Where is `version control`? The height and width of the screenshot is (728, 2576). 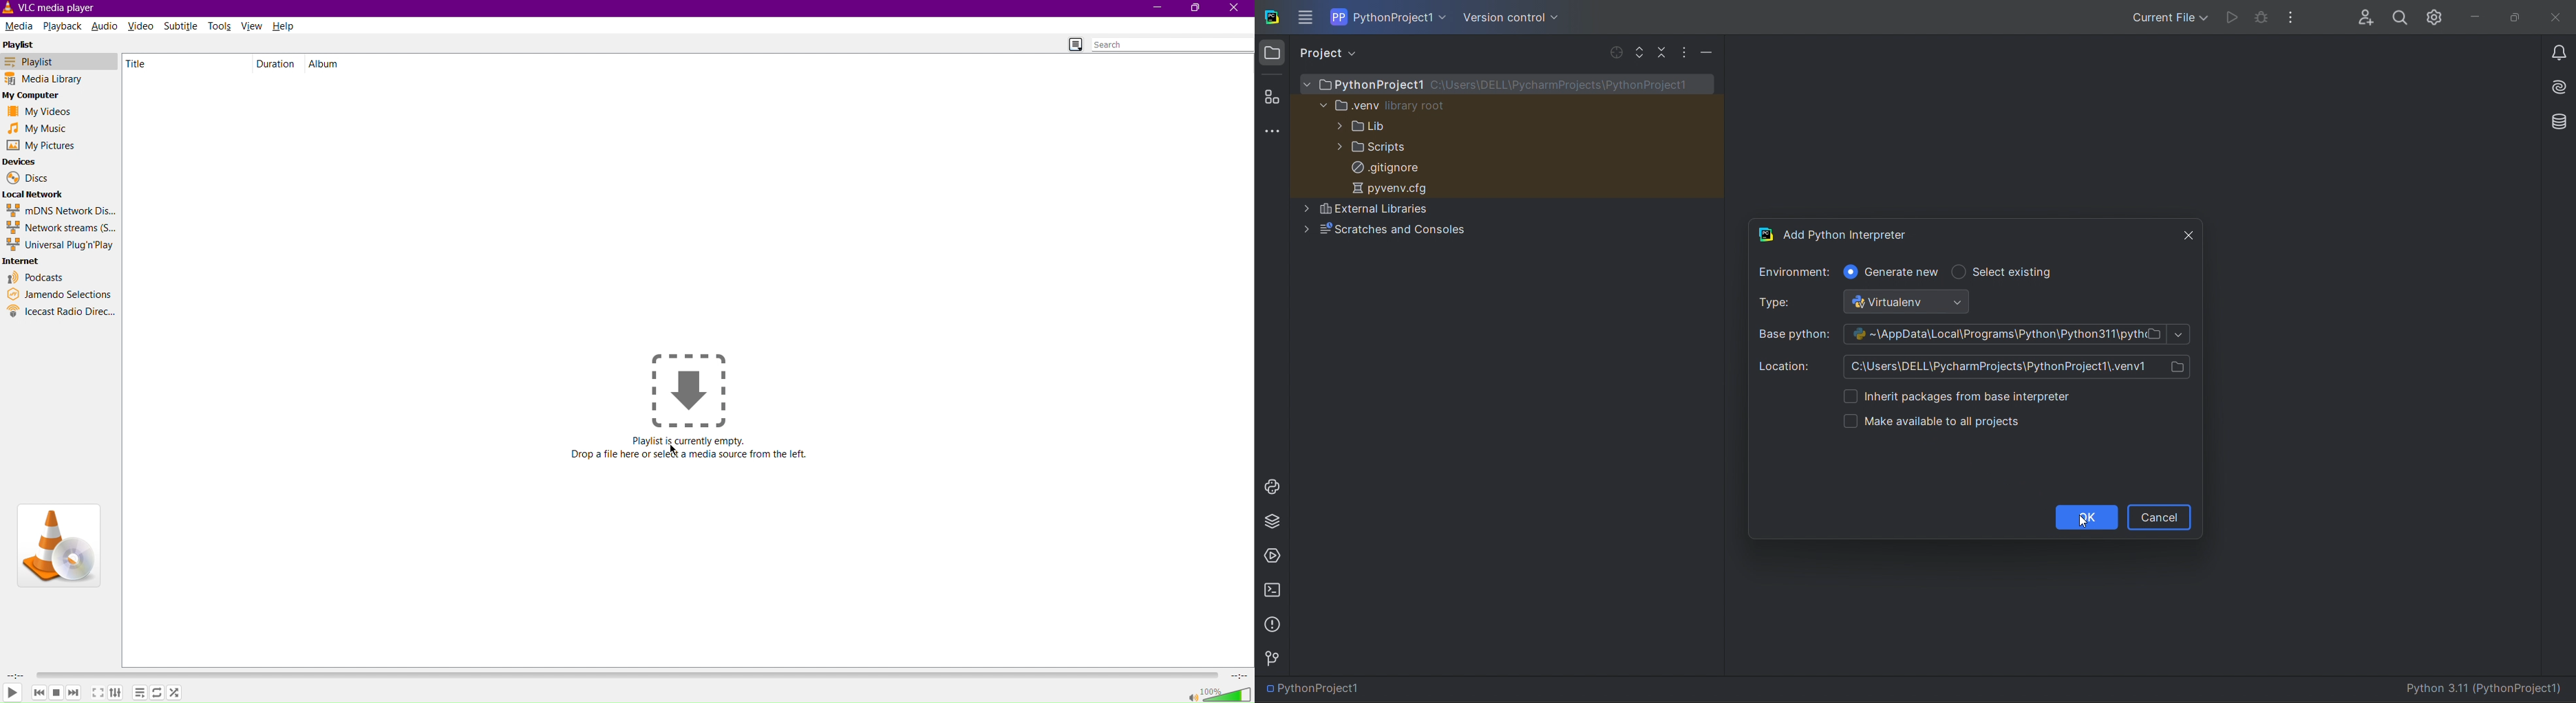 version control is located at coordinates (1509, 18).